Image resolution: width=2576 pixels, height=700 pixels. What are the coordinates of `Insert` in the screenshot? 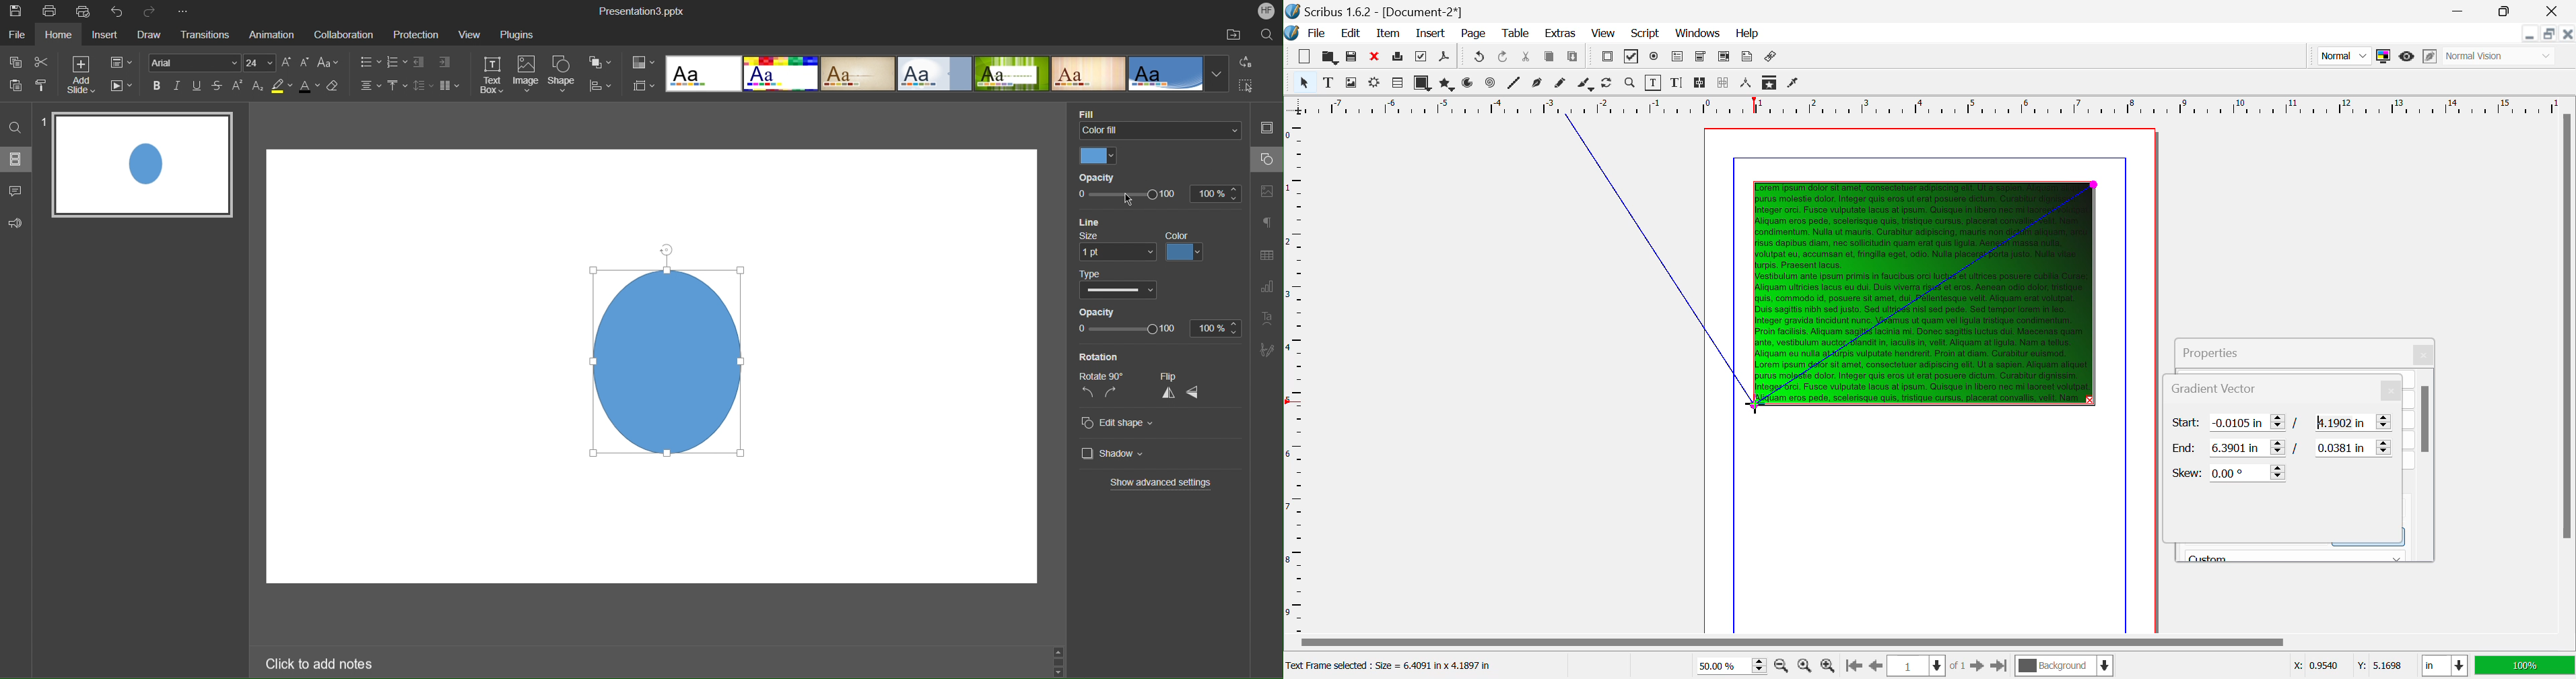 It's located at (106, 37).